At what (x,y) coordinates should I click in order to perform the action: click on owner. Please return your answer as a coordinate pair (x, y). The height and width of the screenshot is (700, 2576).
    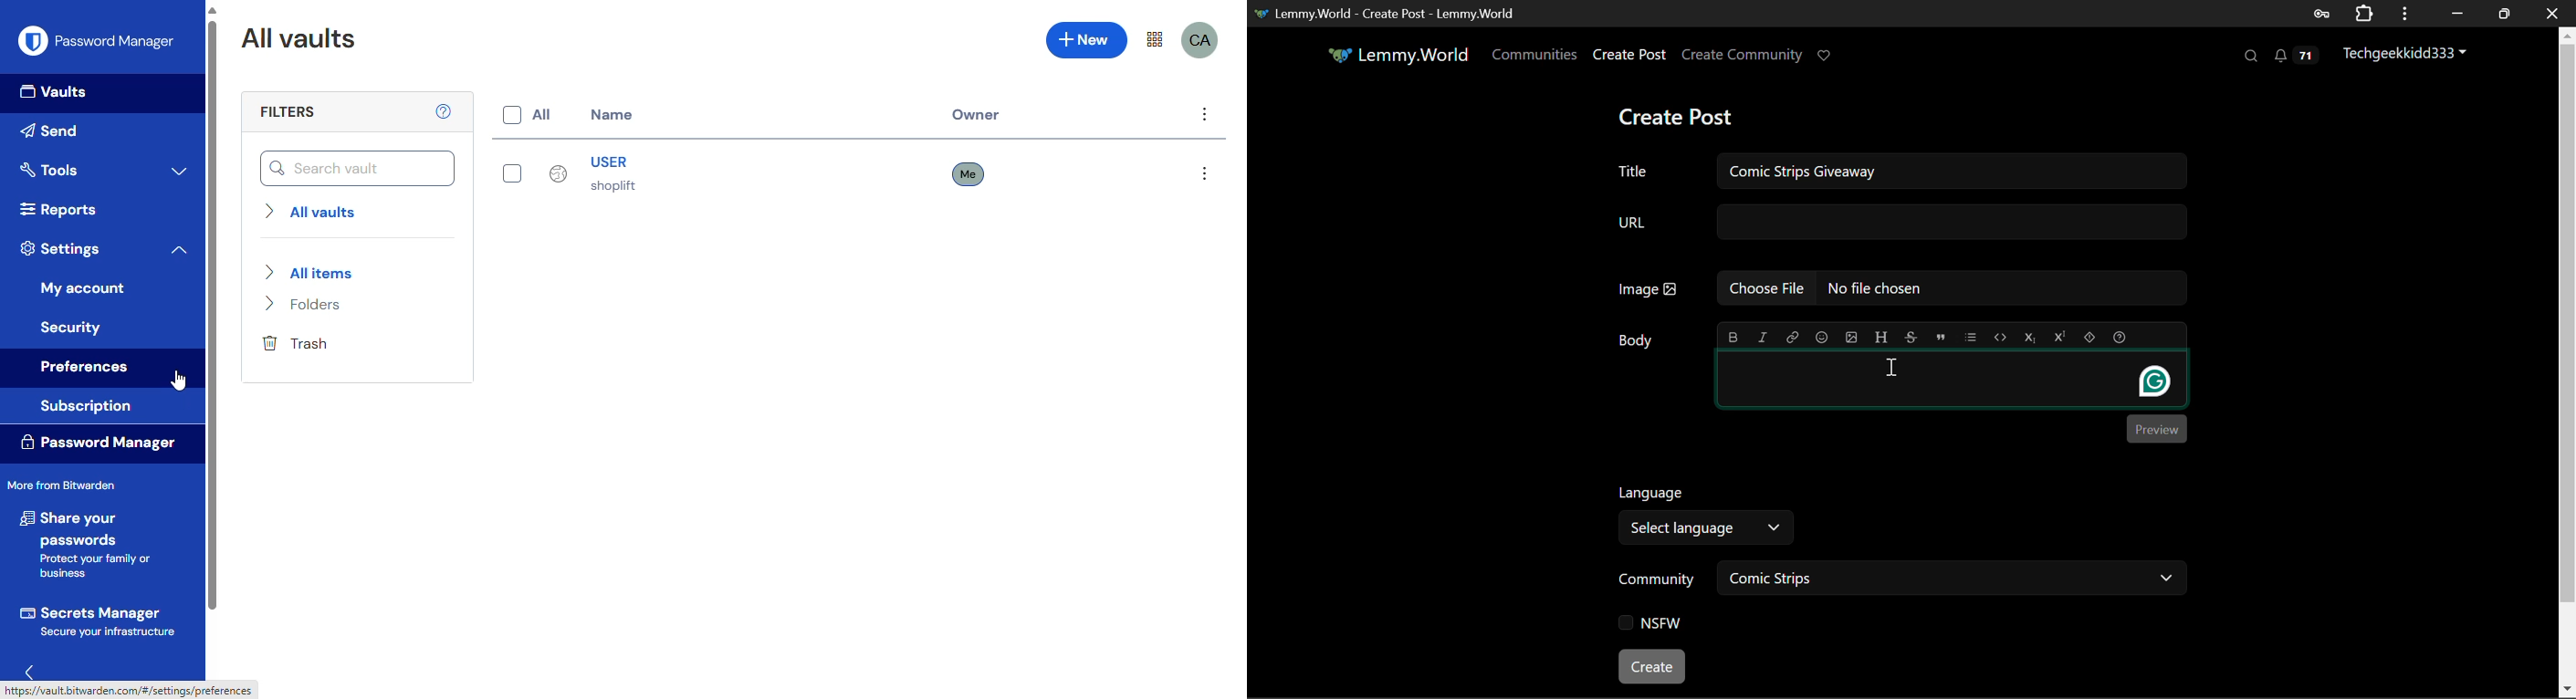
    Looking at the image, I should click on (977, 115).